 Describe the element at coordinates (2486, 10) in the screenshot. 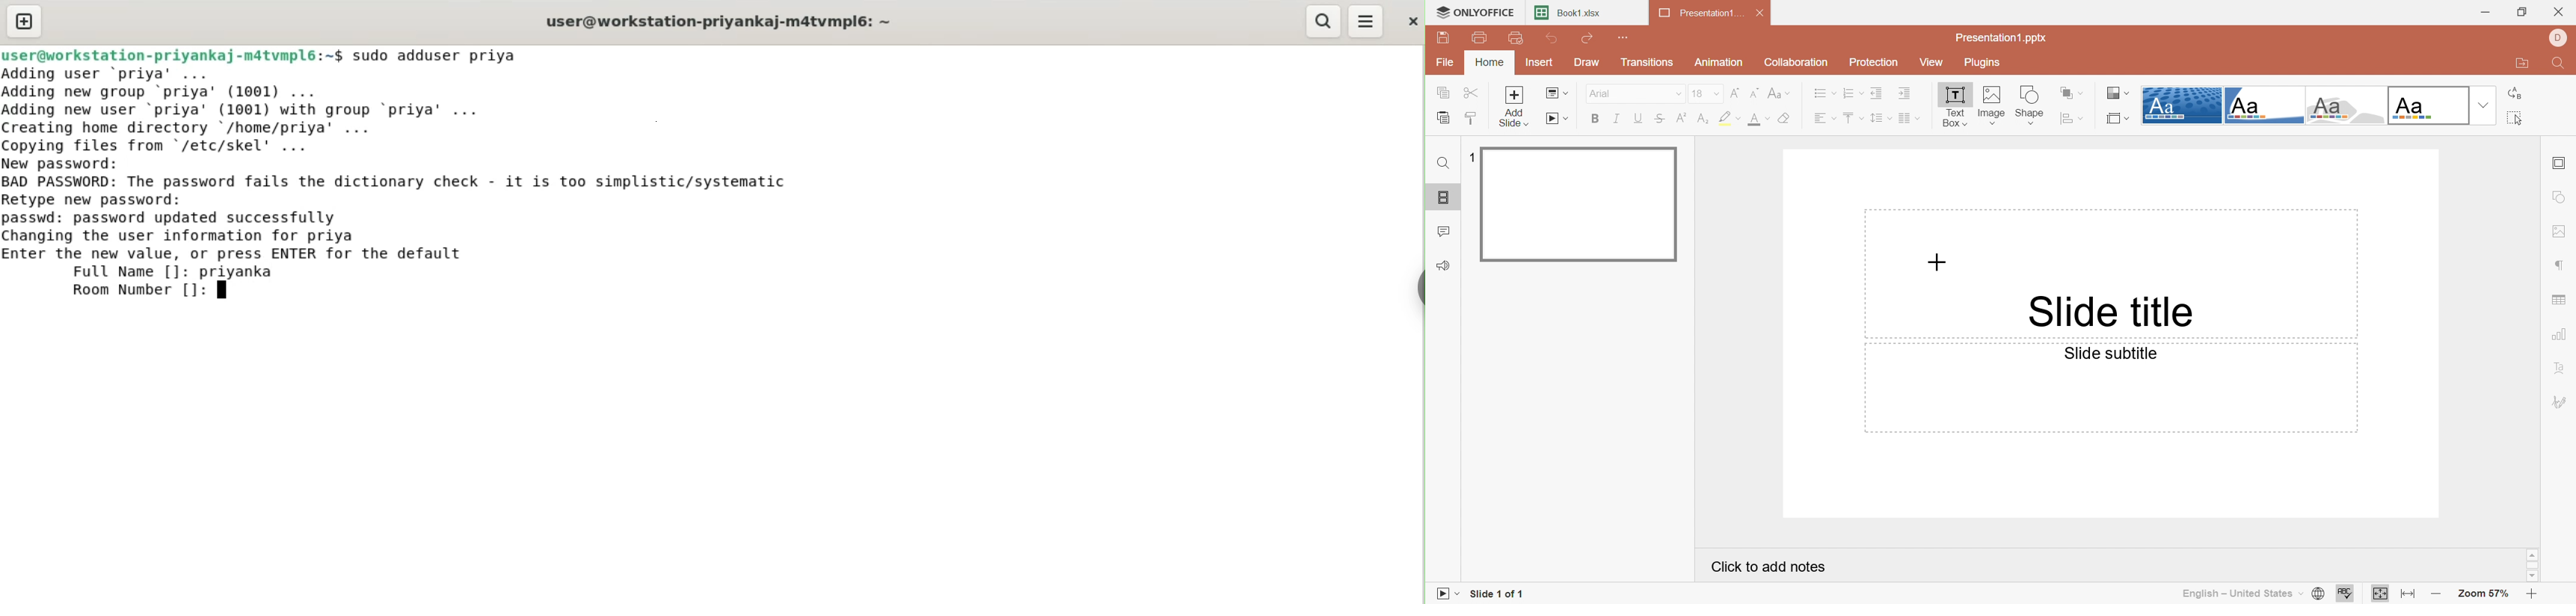

I see `Minimize` at that location.